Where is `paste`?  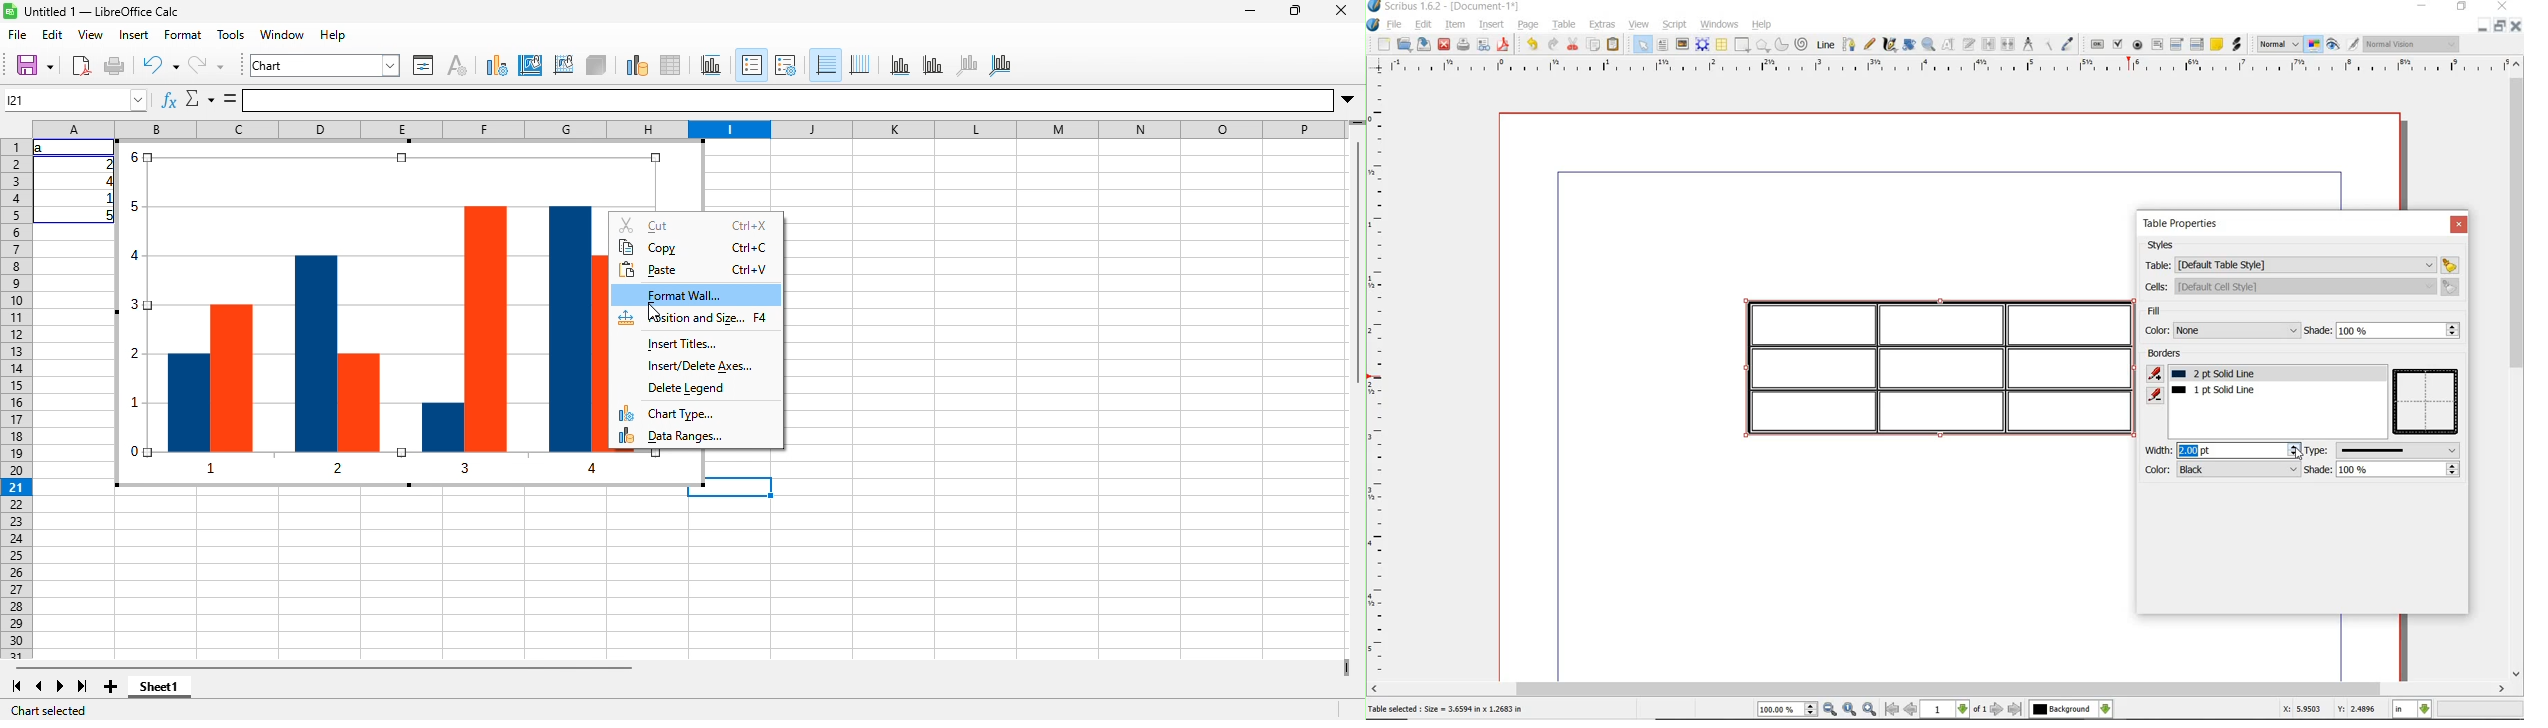 paste is located at coordinates (1614, 44).